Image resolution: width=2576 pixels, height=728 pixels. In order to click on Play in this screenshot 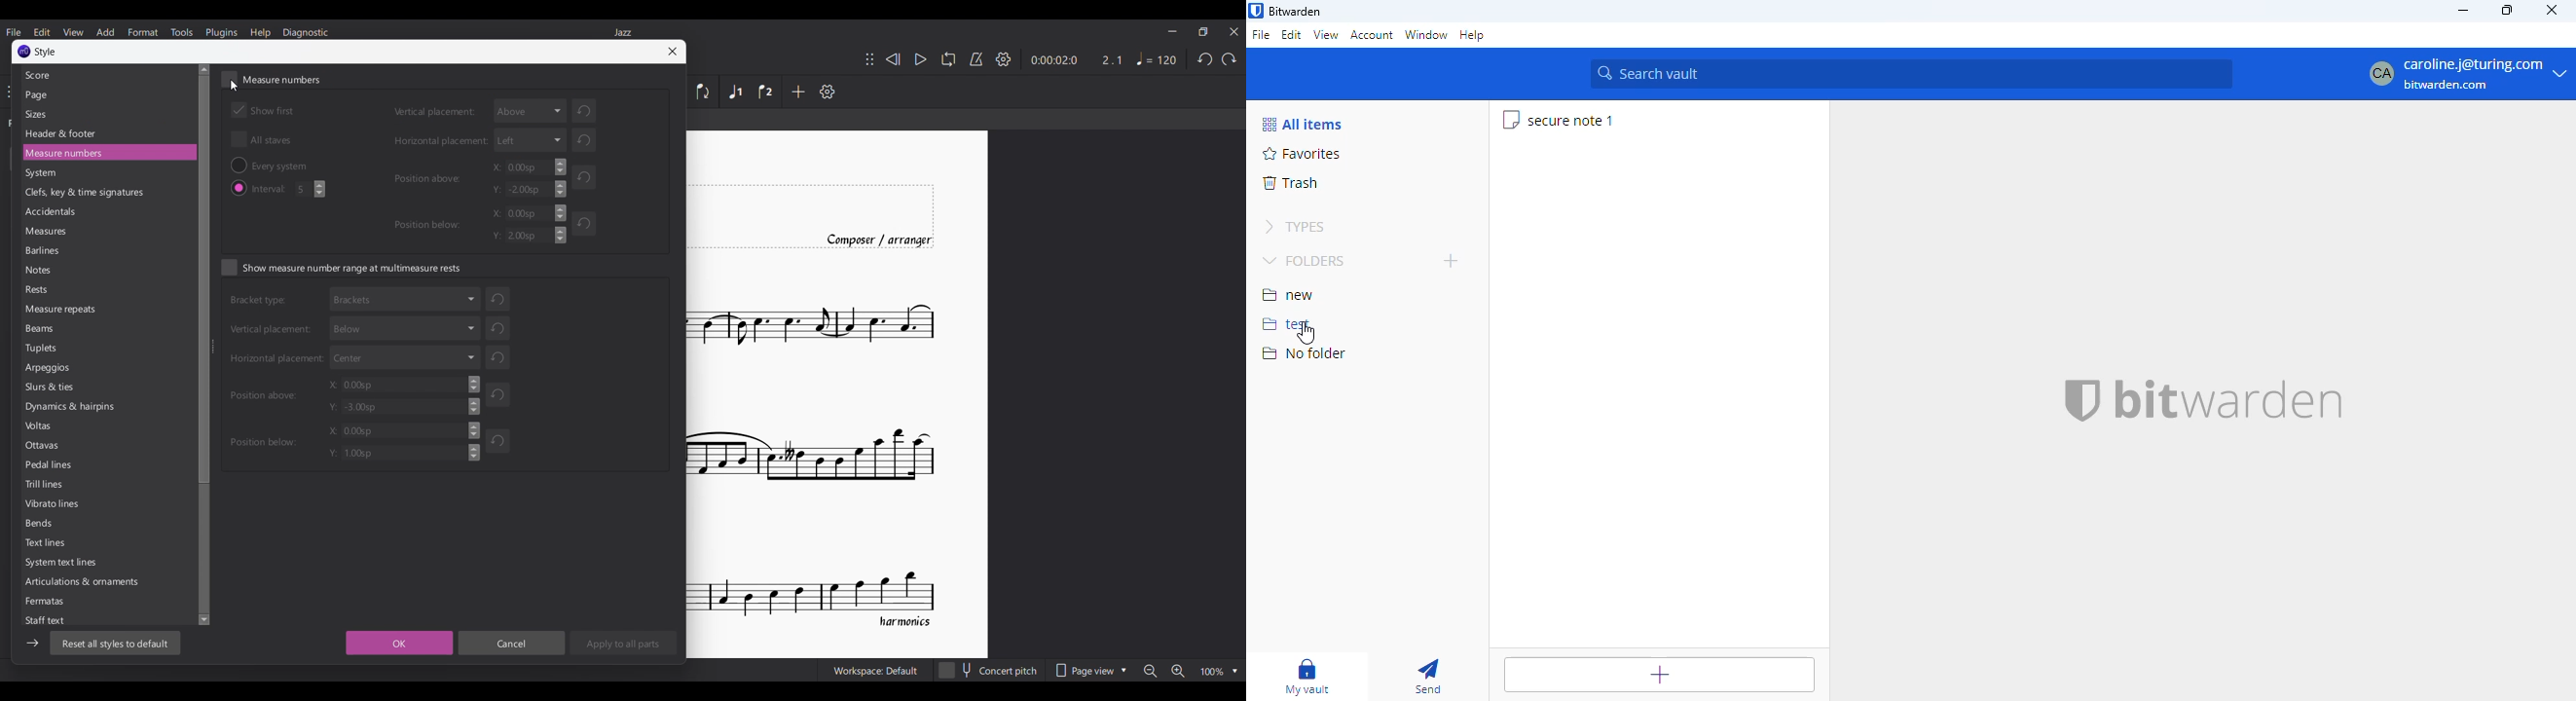, I will do `click(921, 60)`.